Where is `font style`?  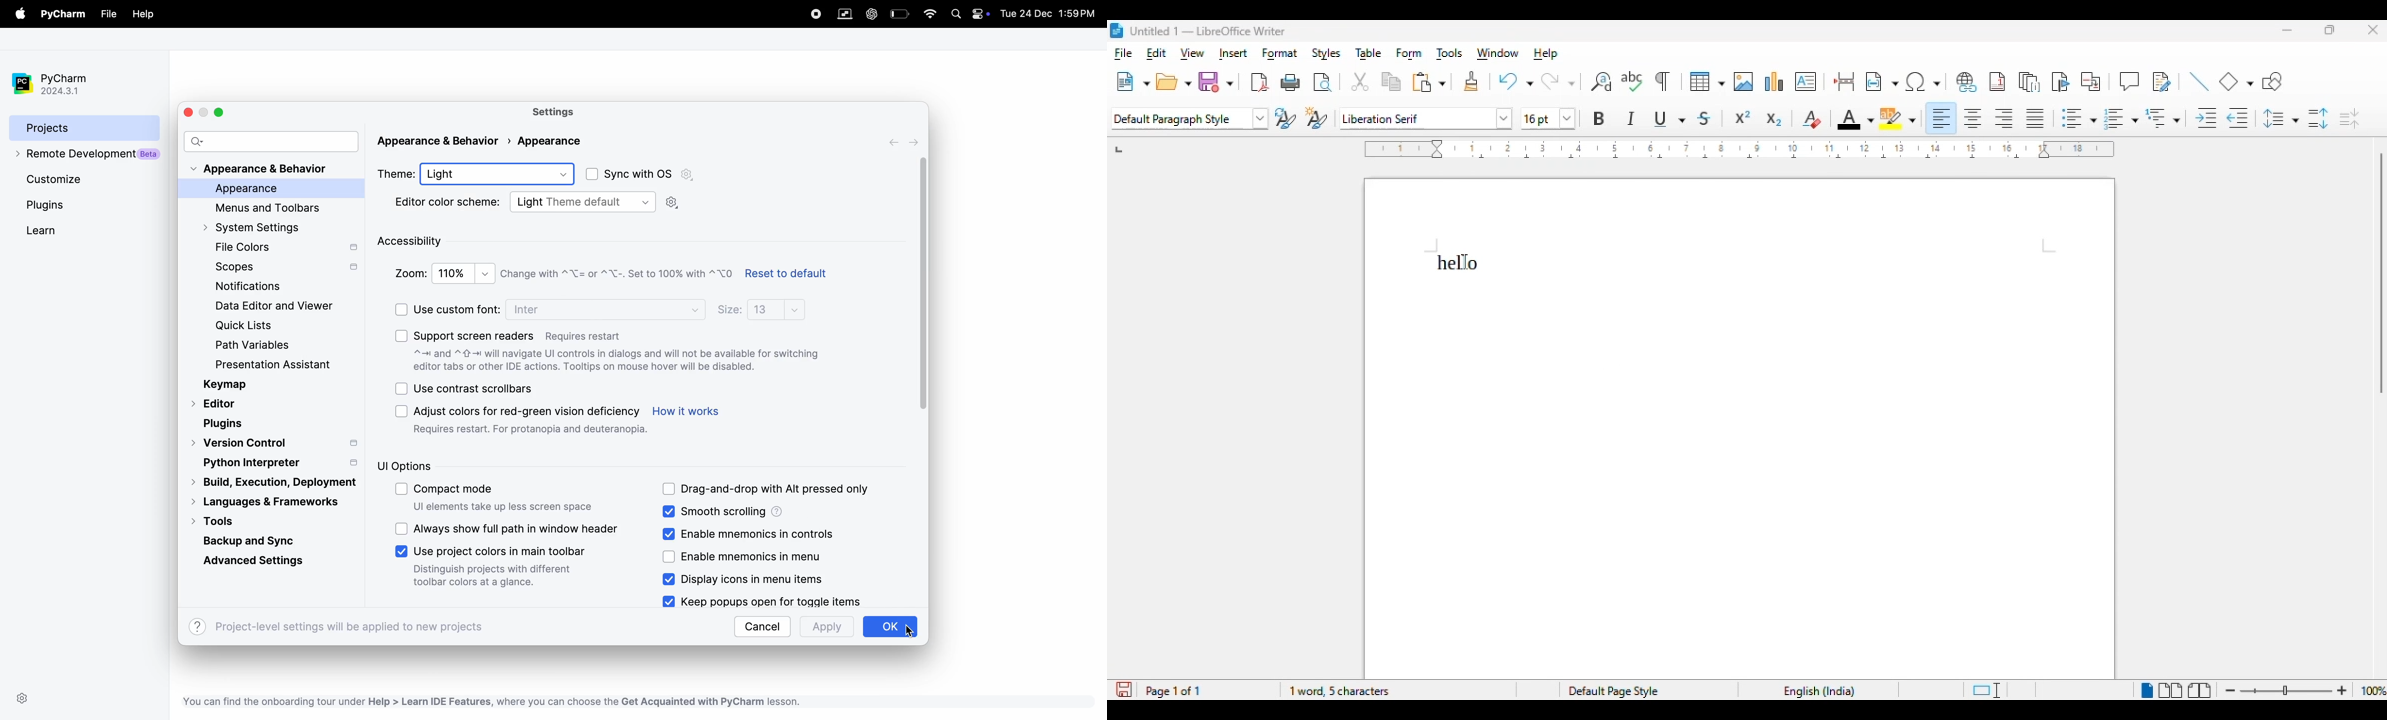
font style is located at coordinates (1426, 118).